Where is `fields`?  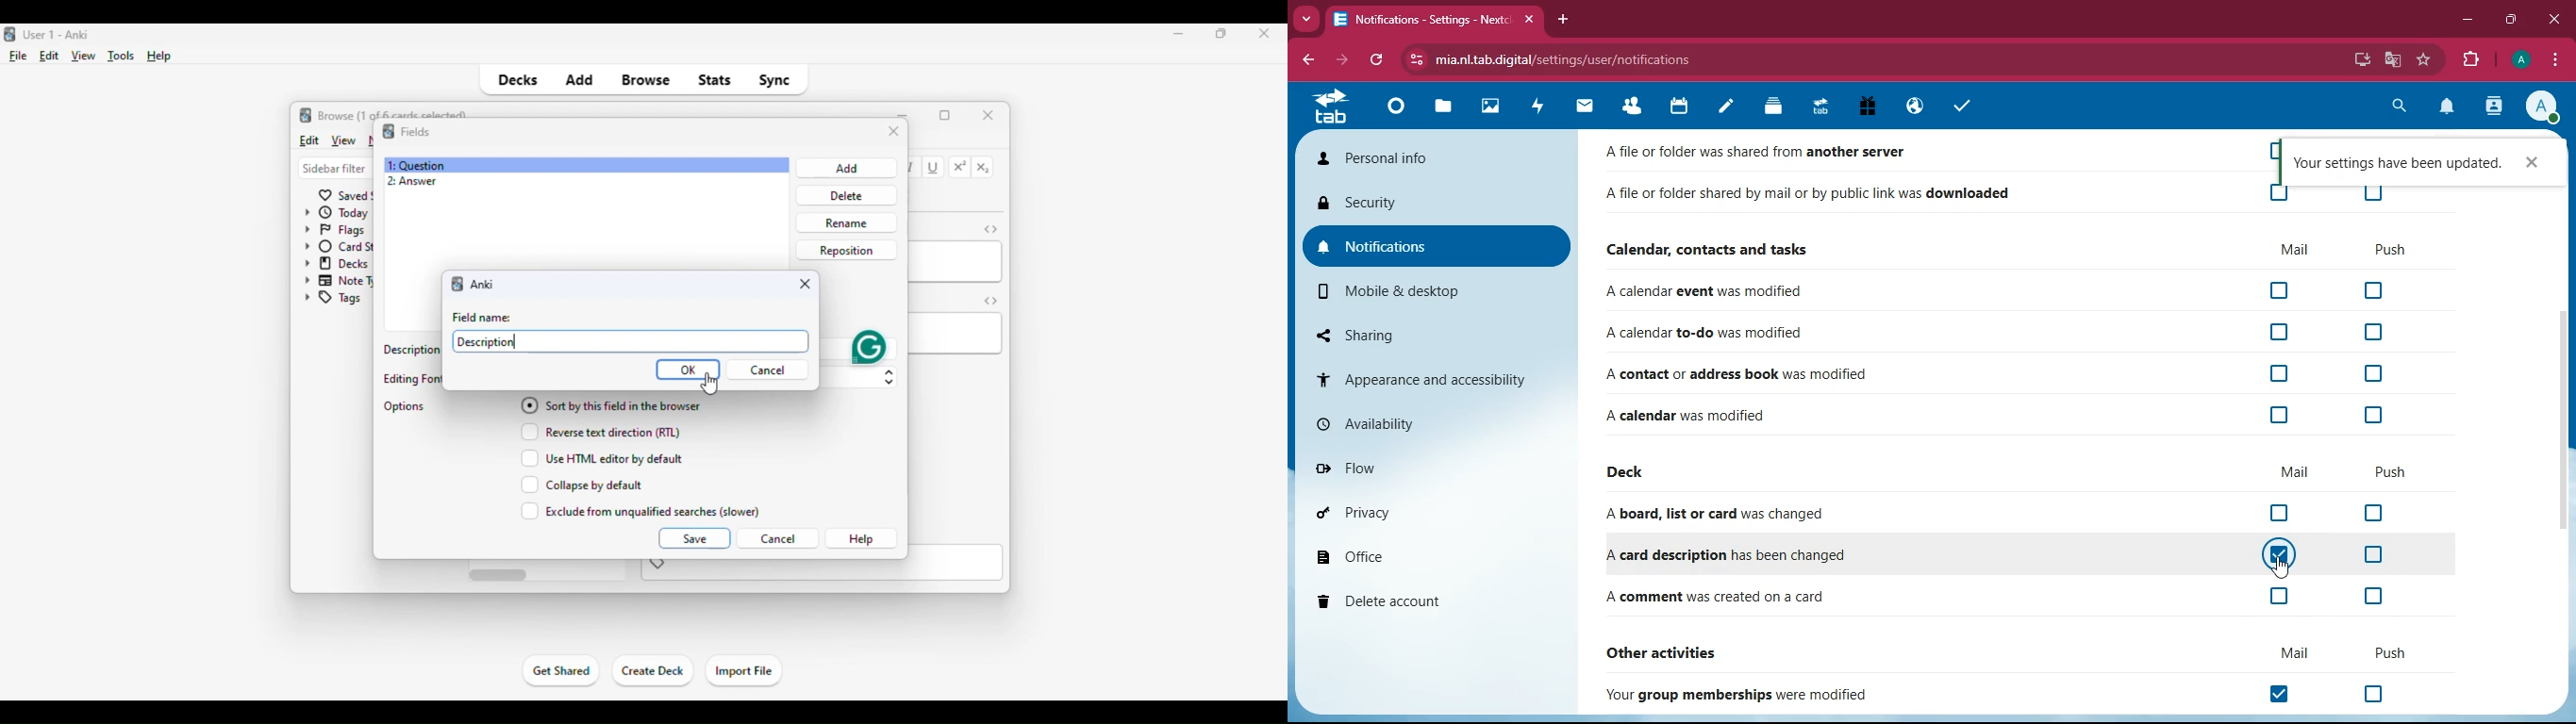 fields is located at coordinates (415, 131).